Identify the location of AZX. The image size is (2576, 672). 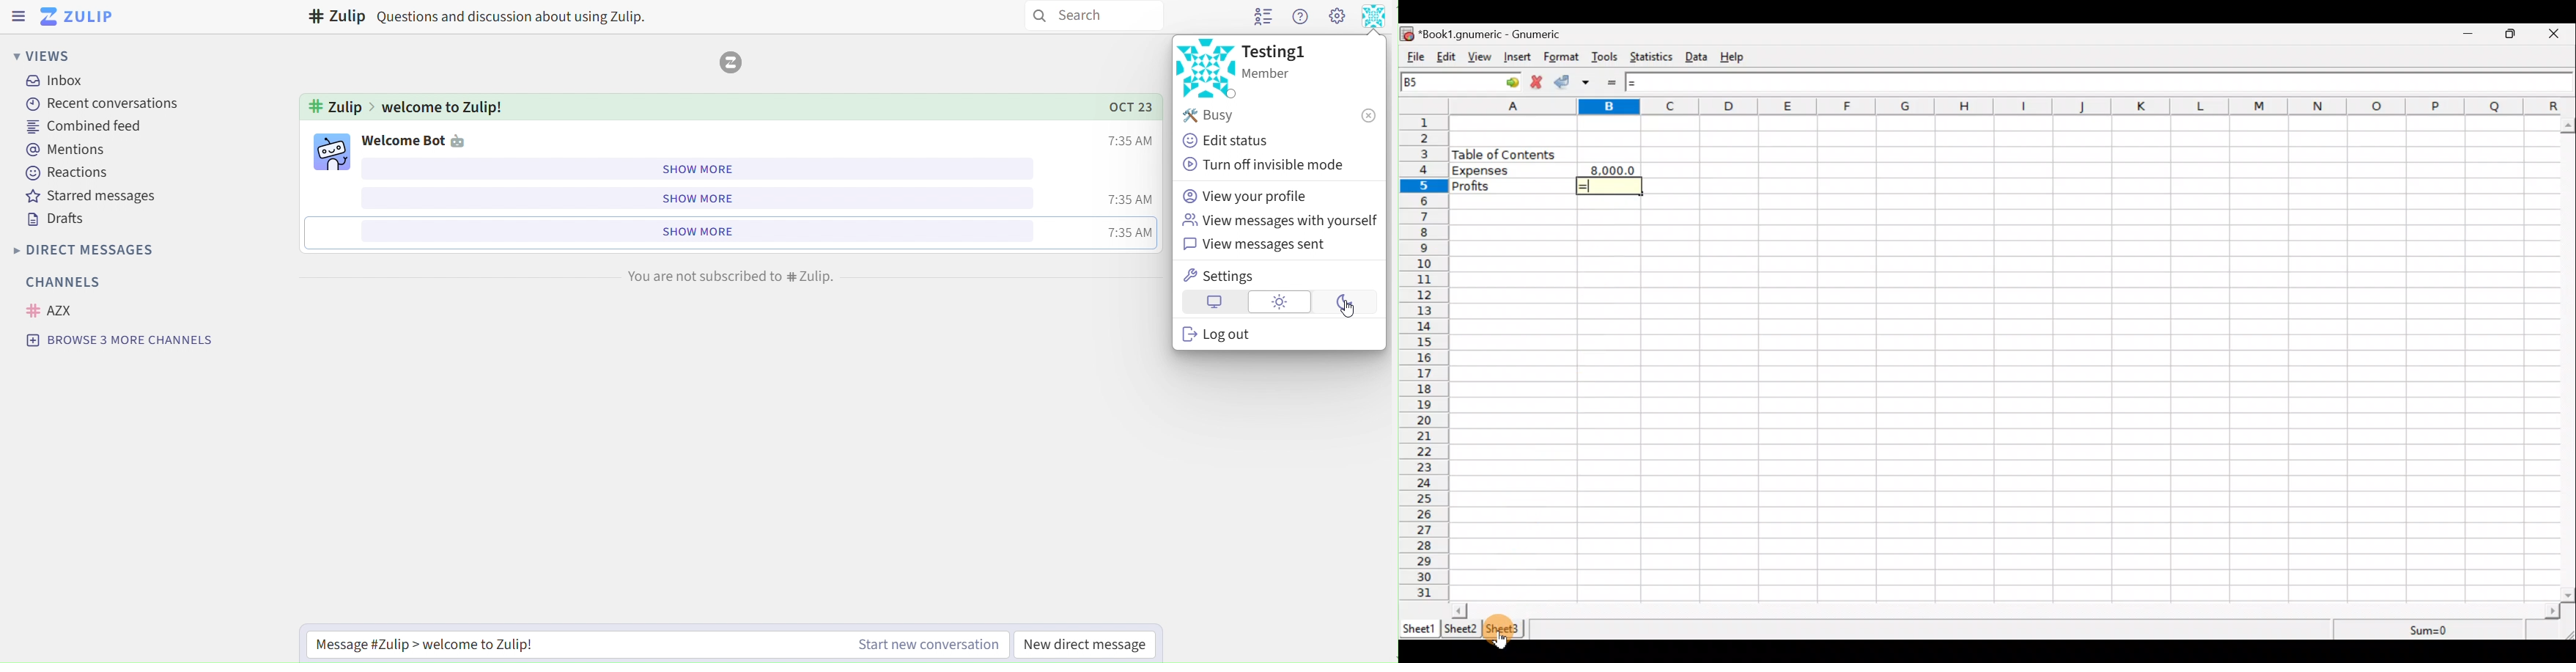
(51, 309).